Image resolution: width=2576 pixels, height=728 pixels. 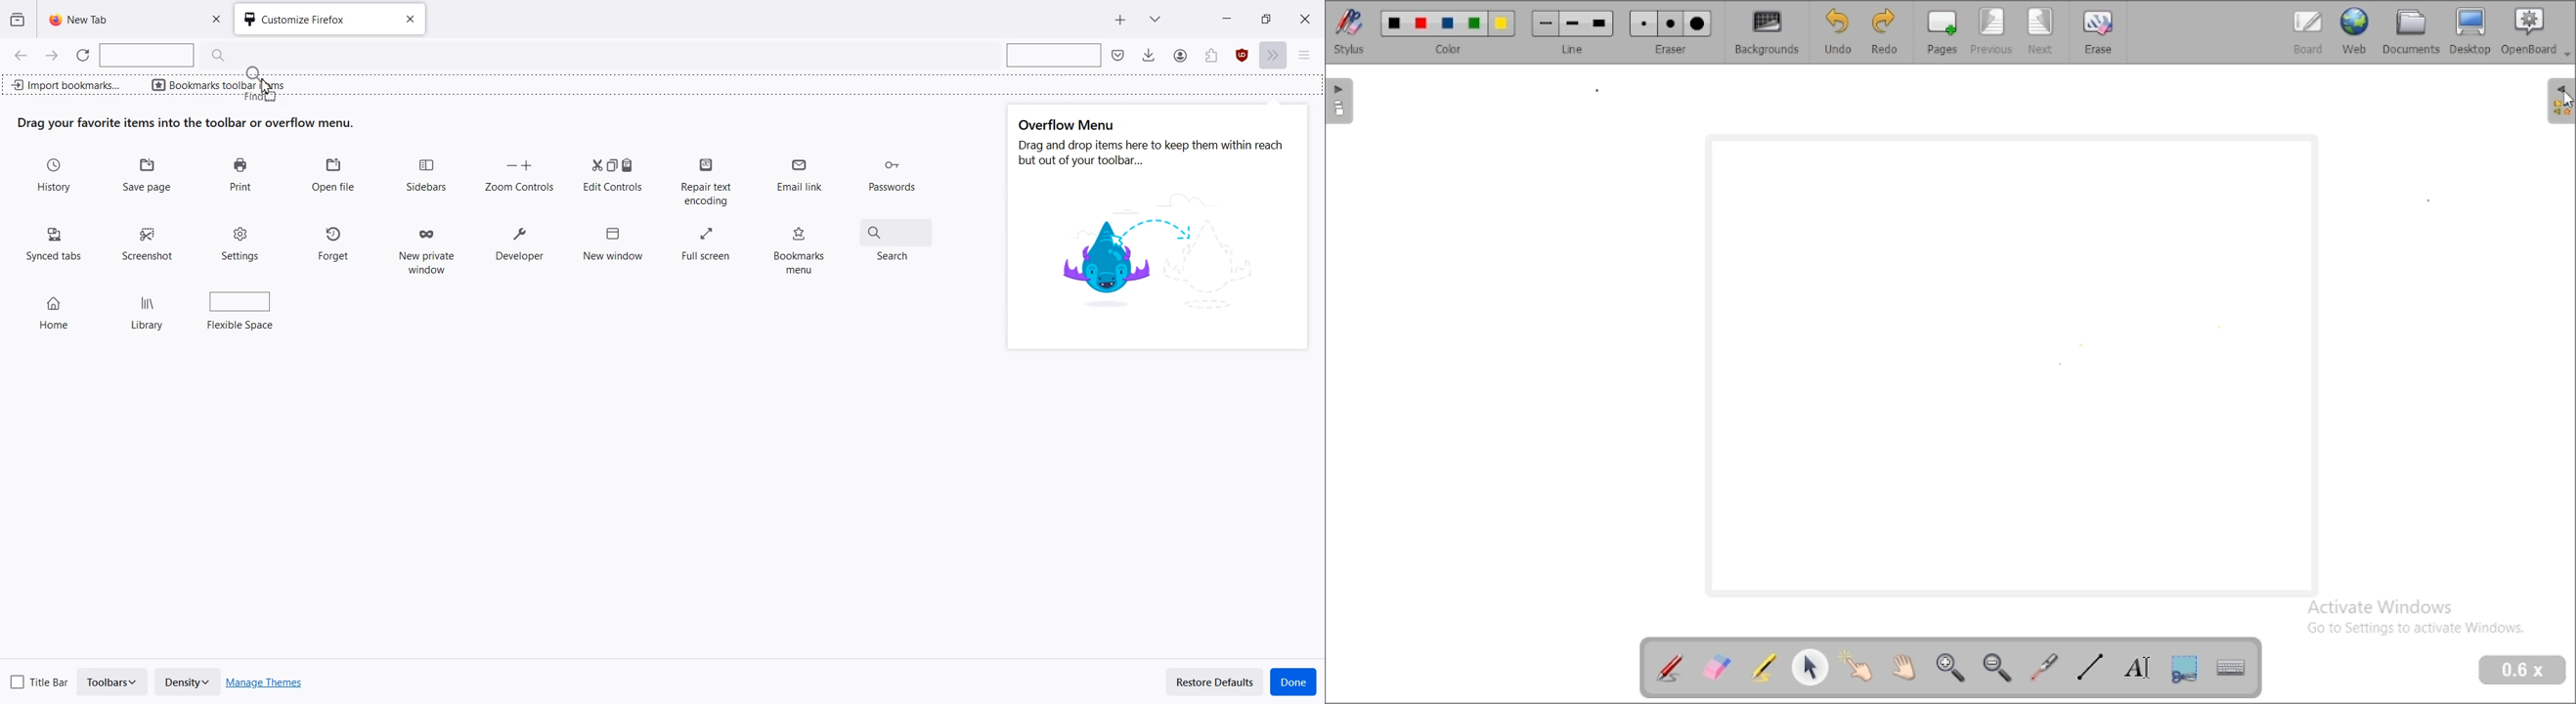 What do you see at coordinates (55, 242) in the screenshot?
I see `Synced tabs` at bounding box center [55, 242].